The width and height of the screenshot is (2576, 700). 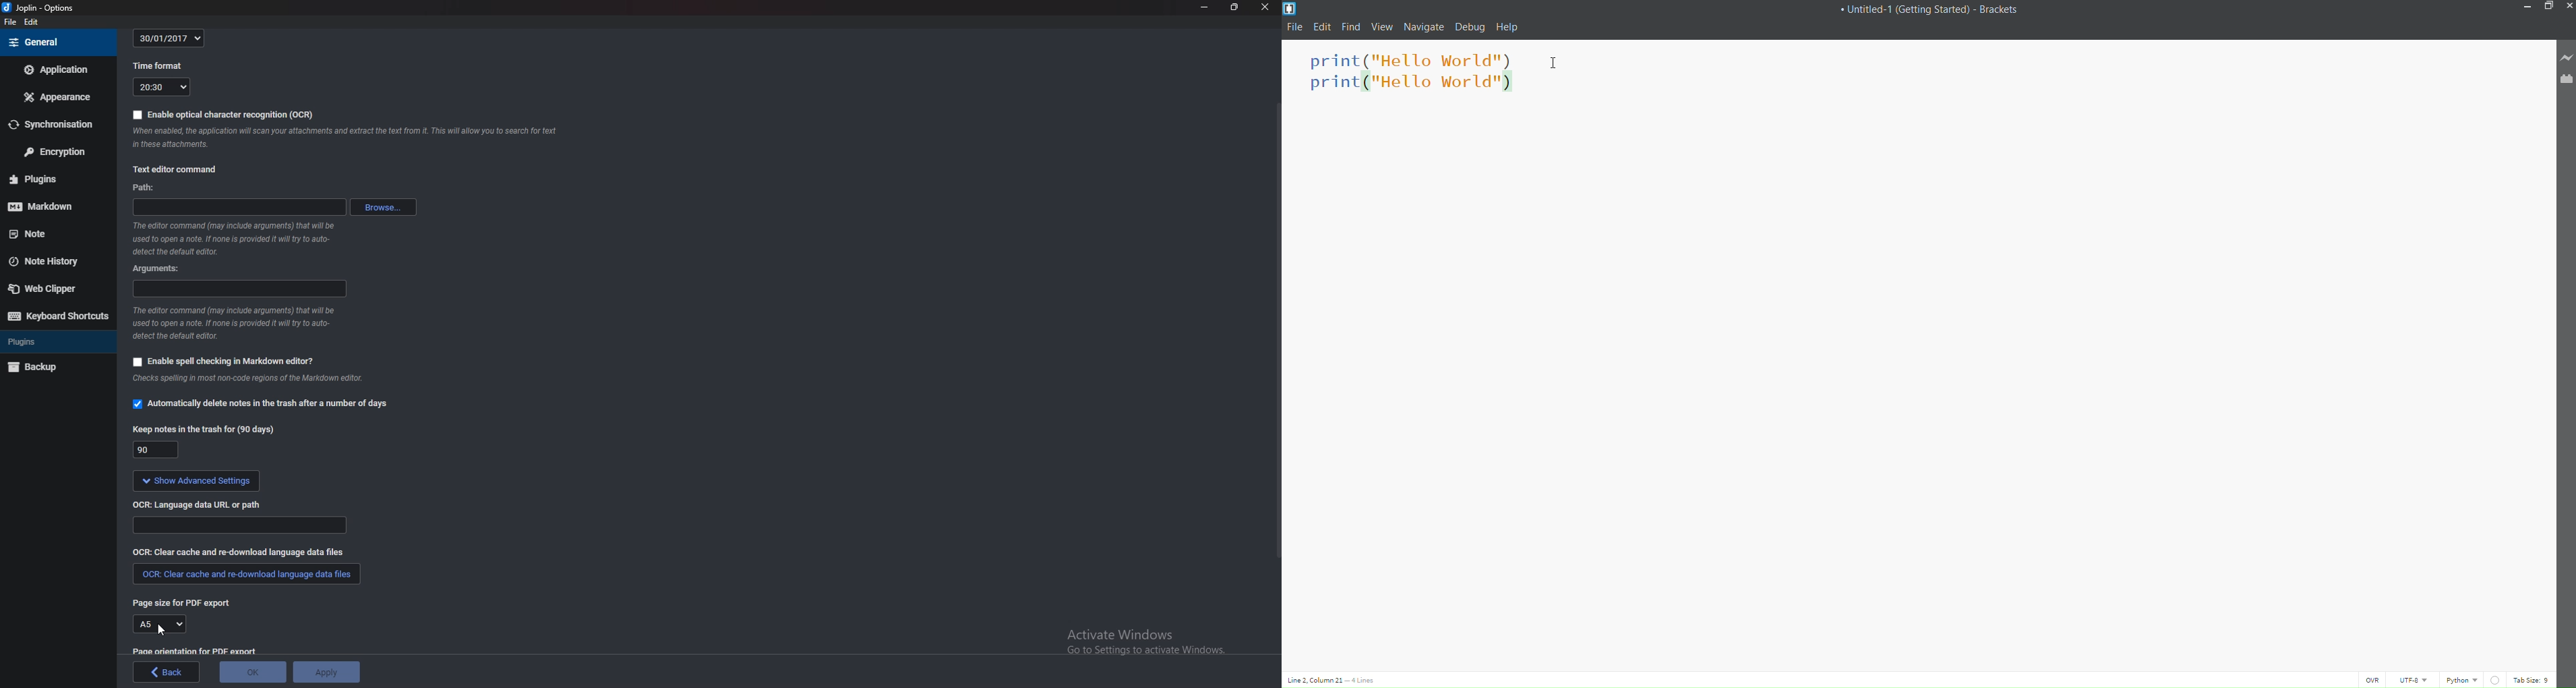 I want to click on 90 day, so click(x=156, y=450).